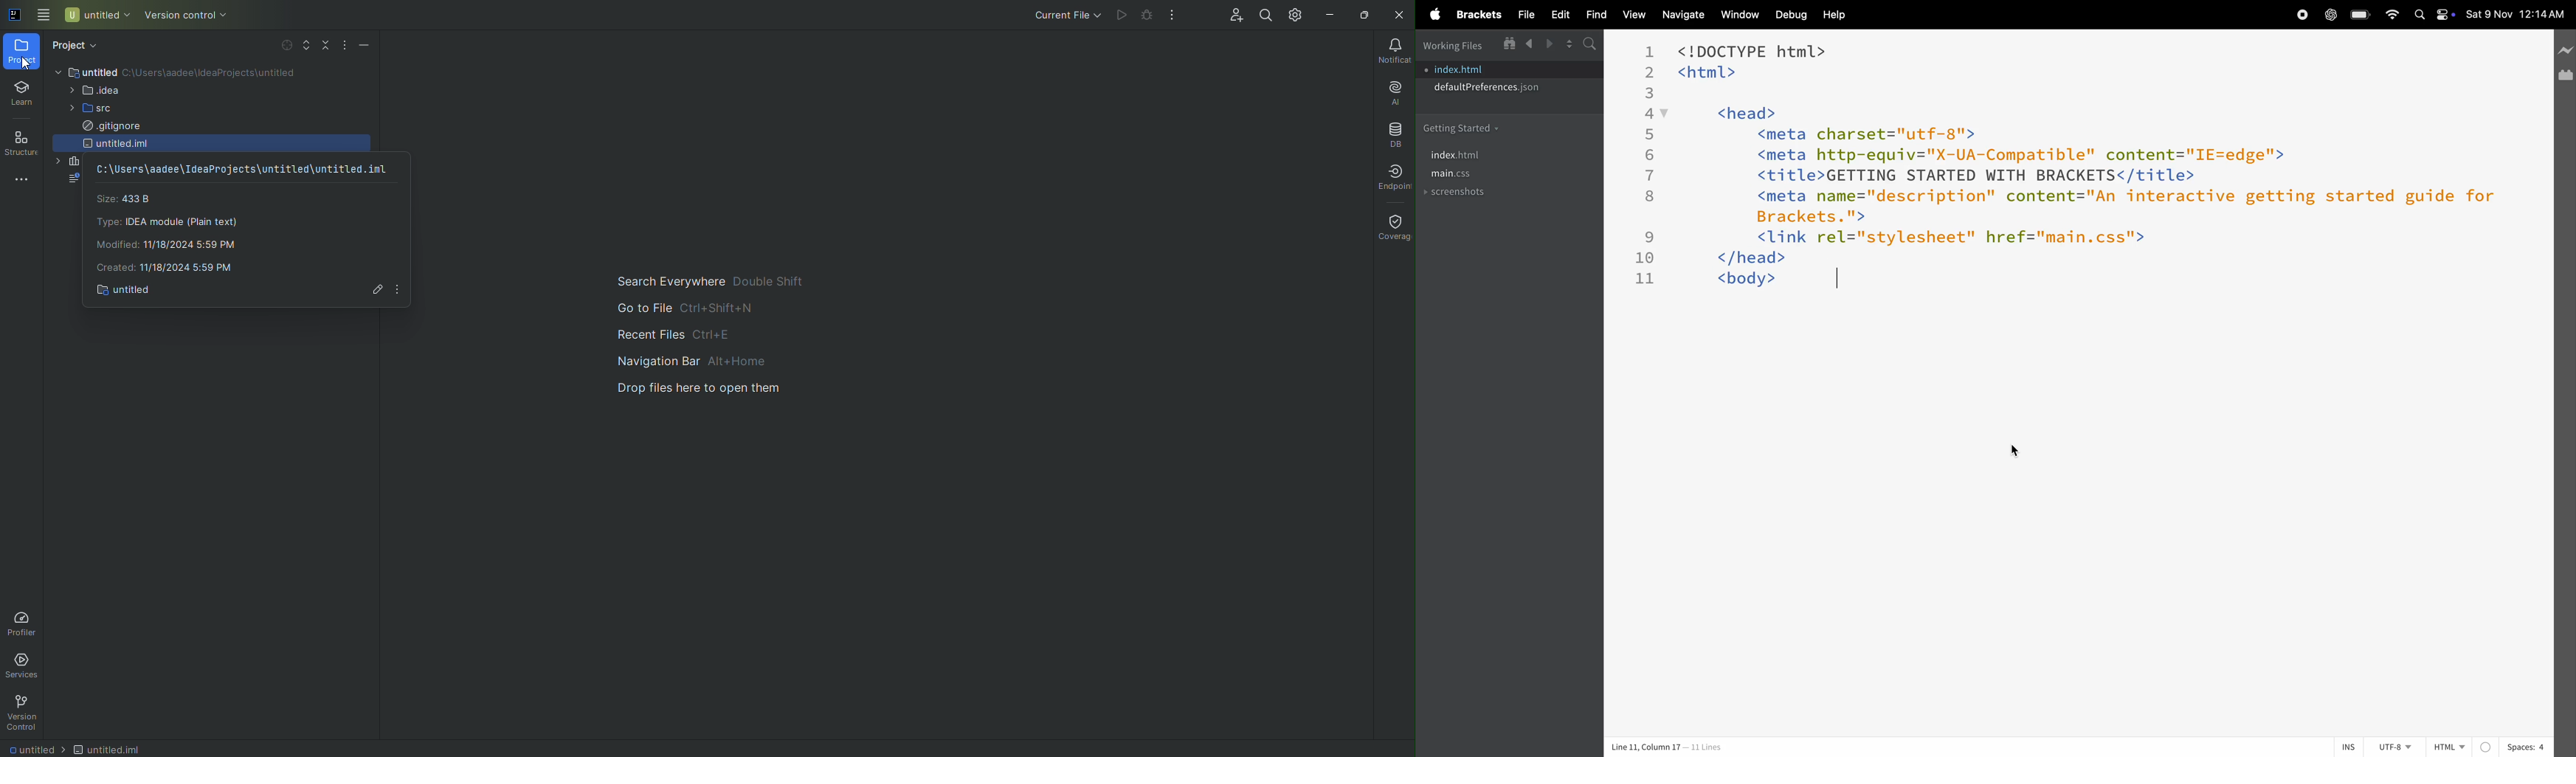 Image resolution: width=2576 pixels, height=784 pixels. I want to click on working files, so click(1455, 46).